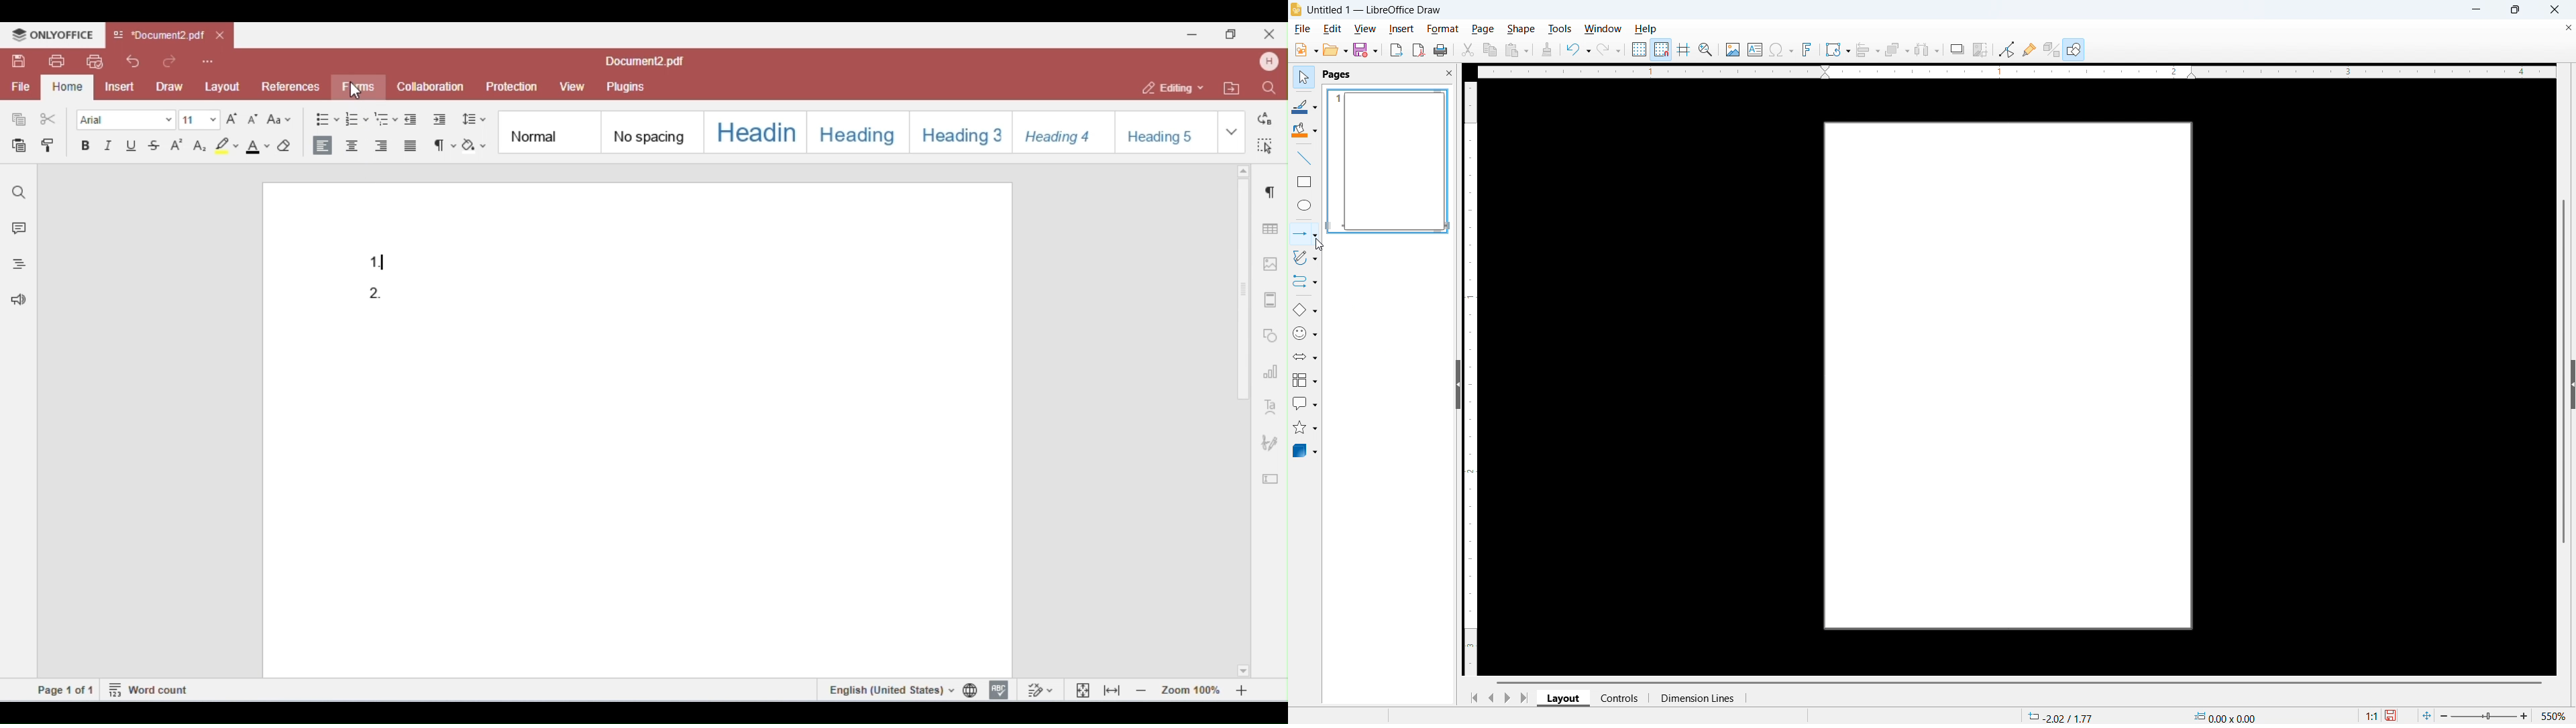  What do you see at coordinates (1706, 50) in the screenshot?
I see `Zoom ` at bounding box center [1706, 50].